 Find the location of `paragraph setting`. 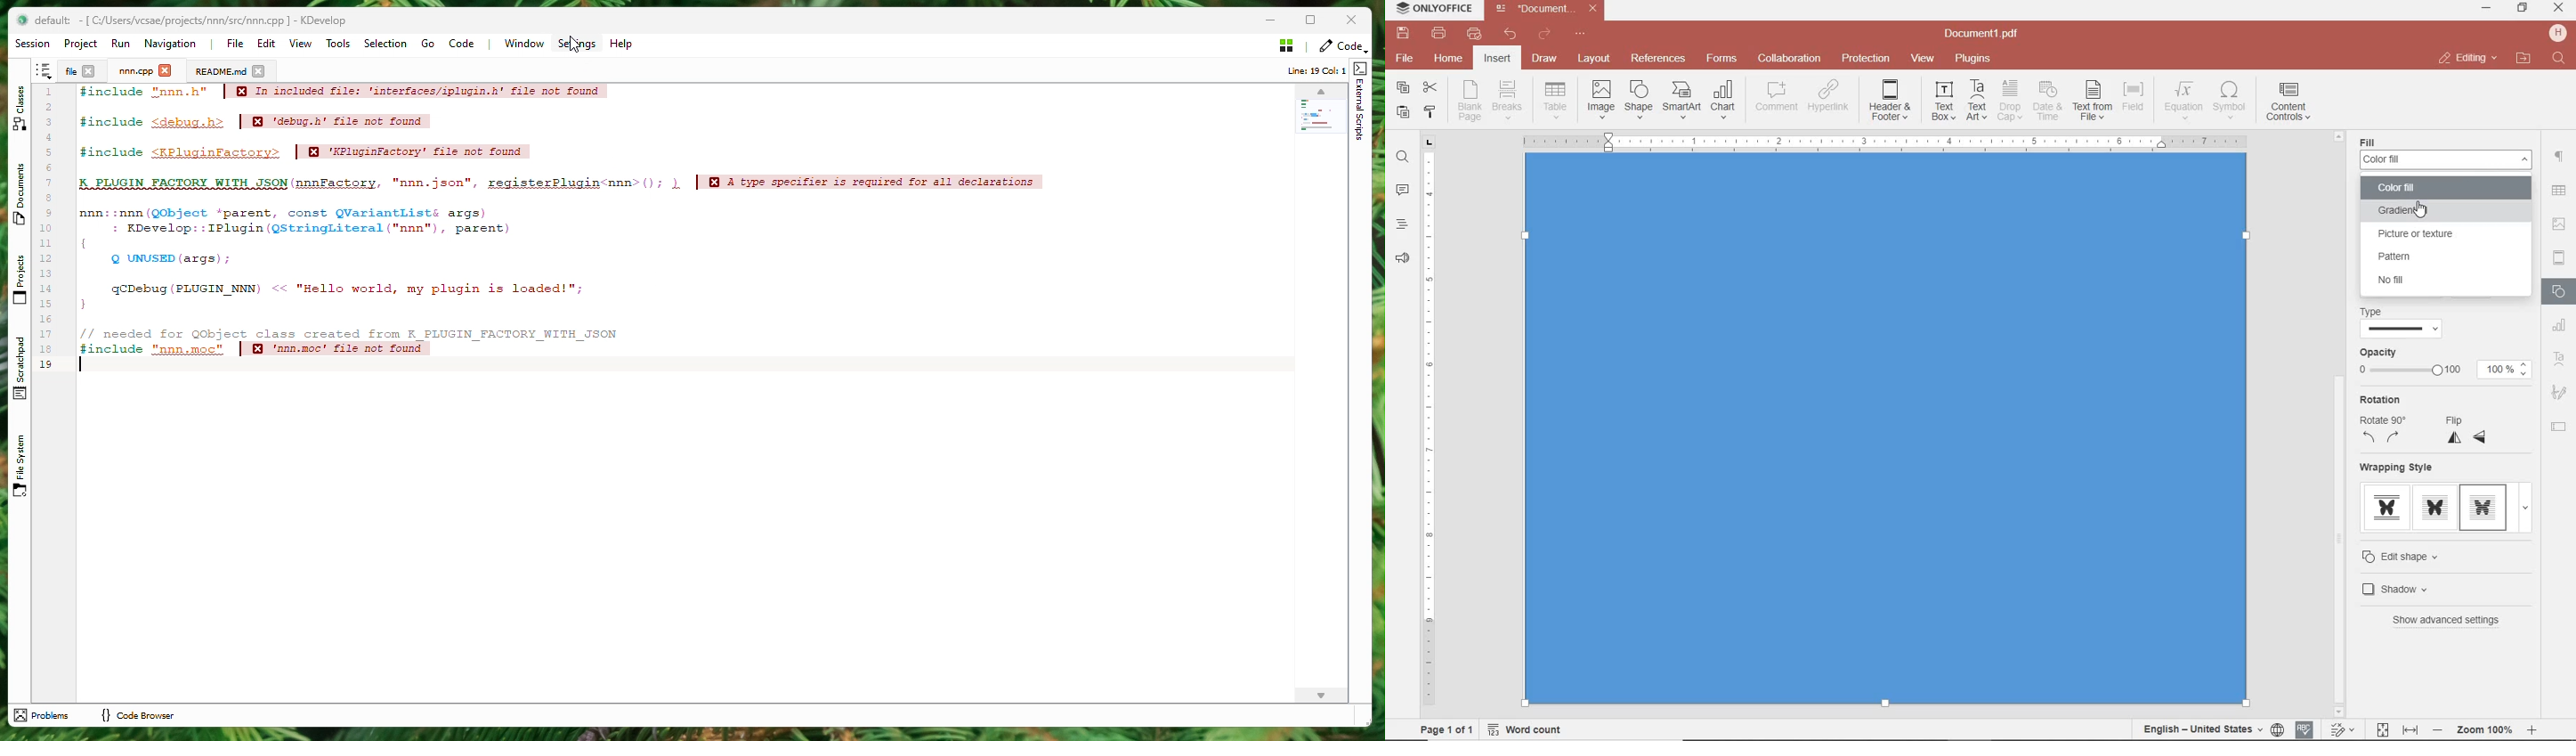

paragraph setting is located at coordinates (2560, 155).